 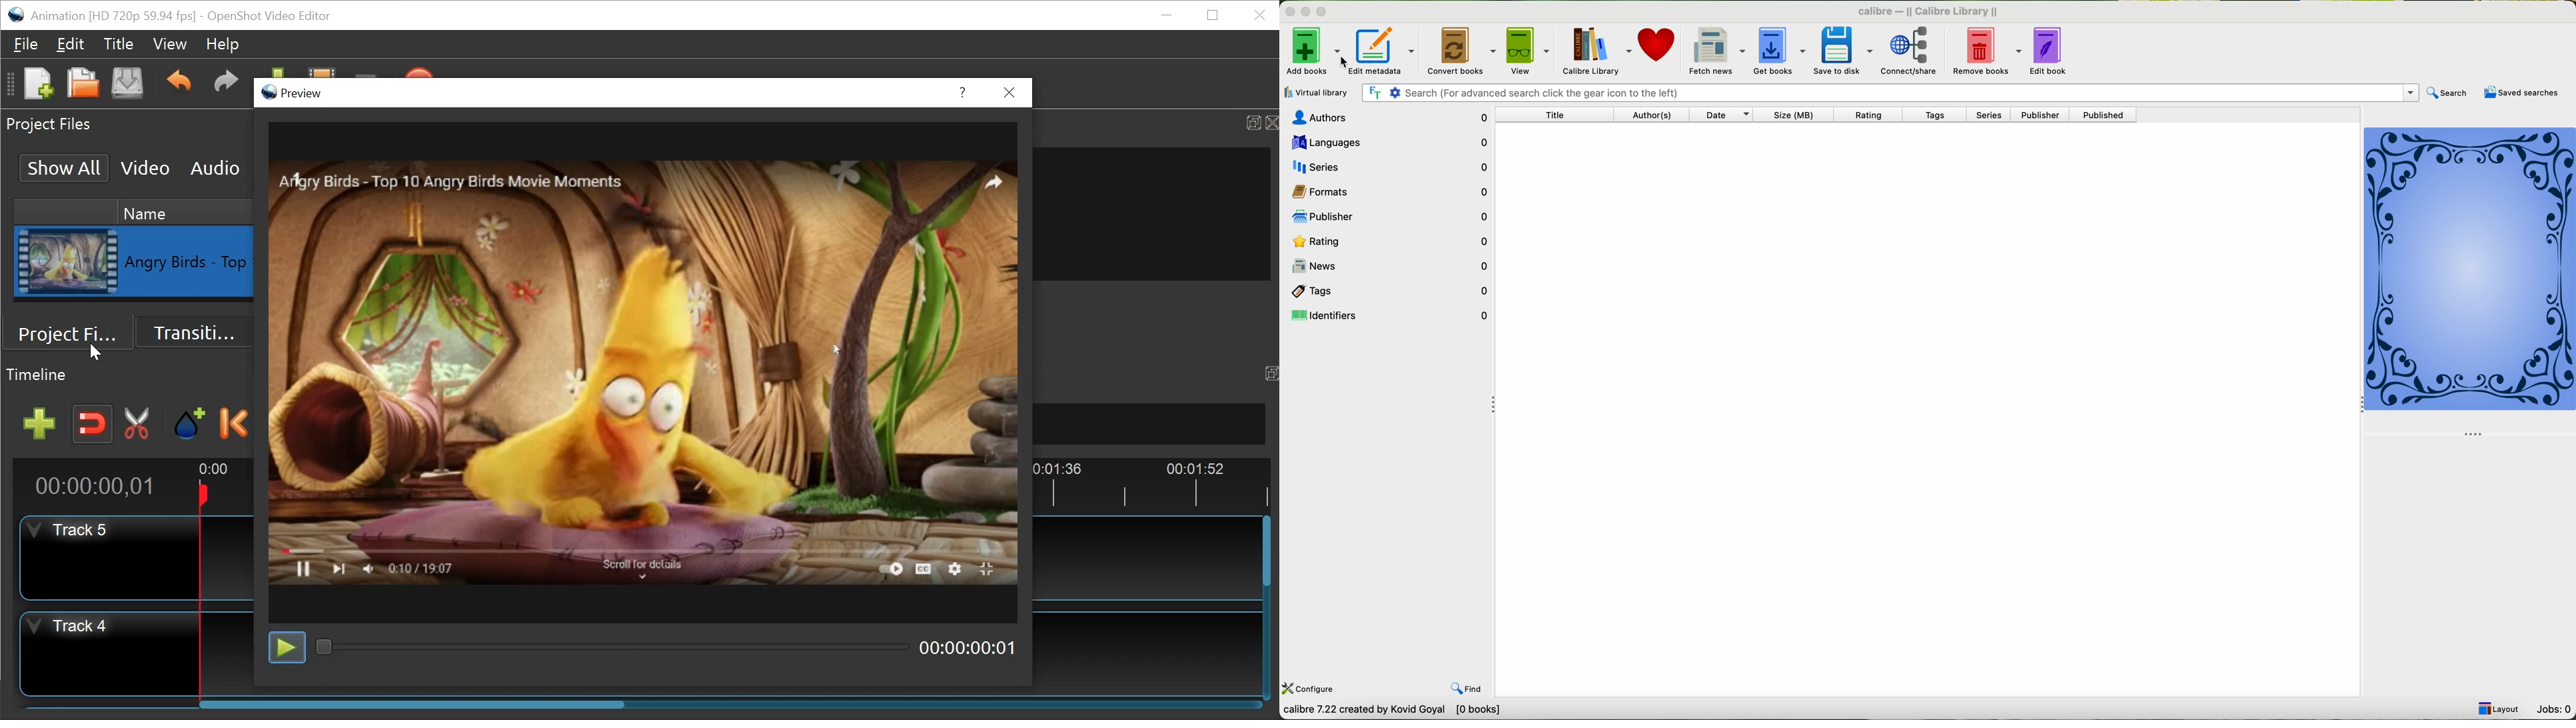 What do you see at coordinates (1658, 47) in the screenshot?
I see `donate` at bounding box center [1658, 47].